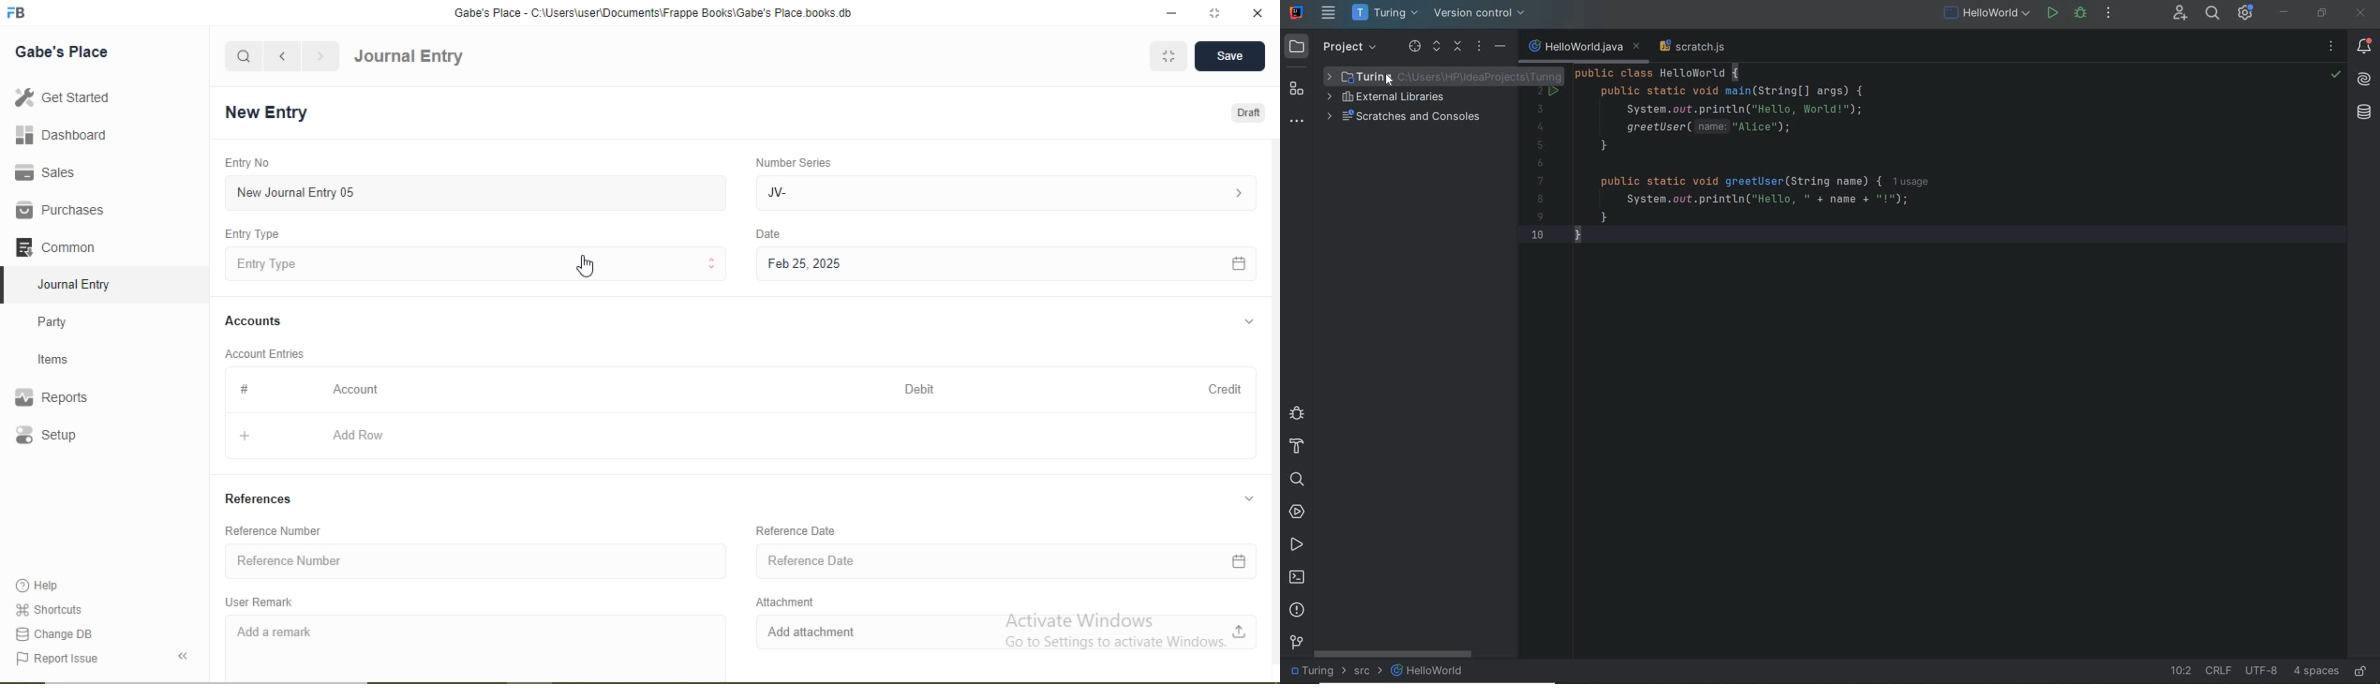  What do you see at coordinates (781, 600) in the screenshot?
I see `Attachment` at bounding box center [781, 600].